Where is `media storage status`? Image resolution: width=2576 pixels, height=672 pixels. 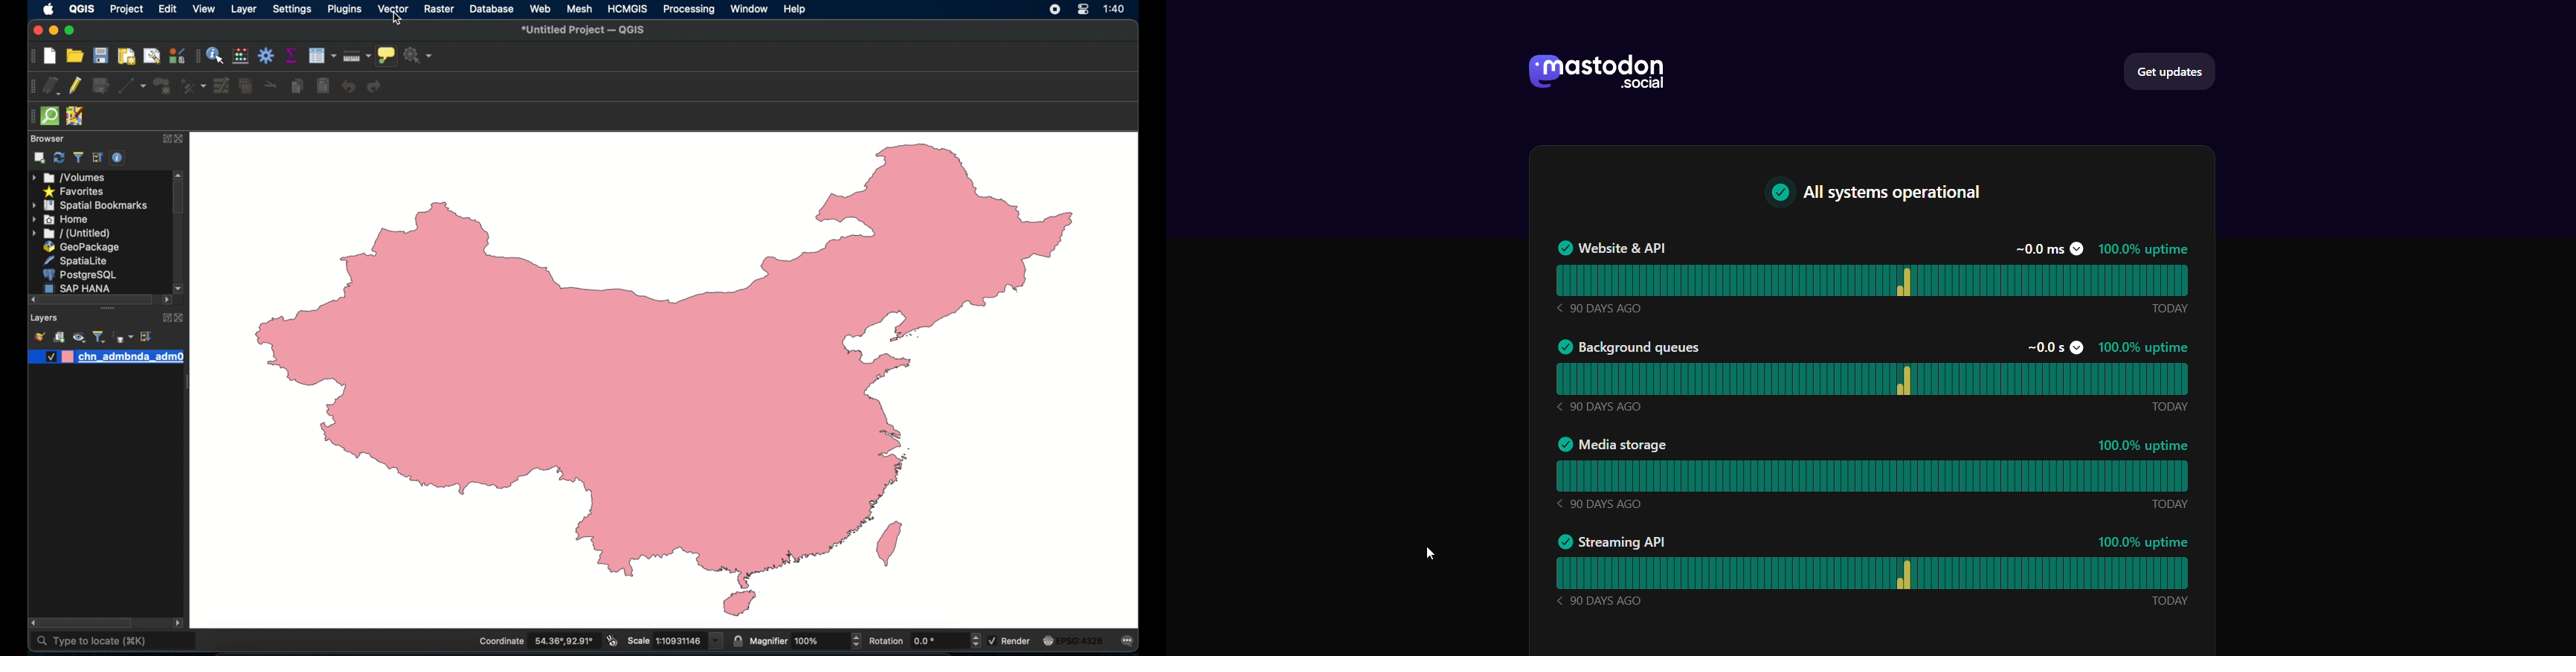 media storage status is located at coordinates (1875, 473).